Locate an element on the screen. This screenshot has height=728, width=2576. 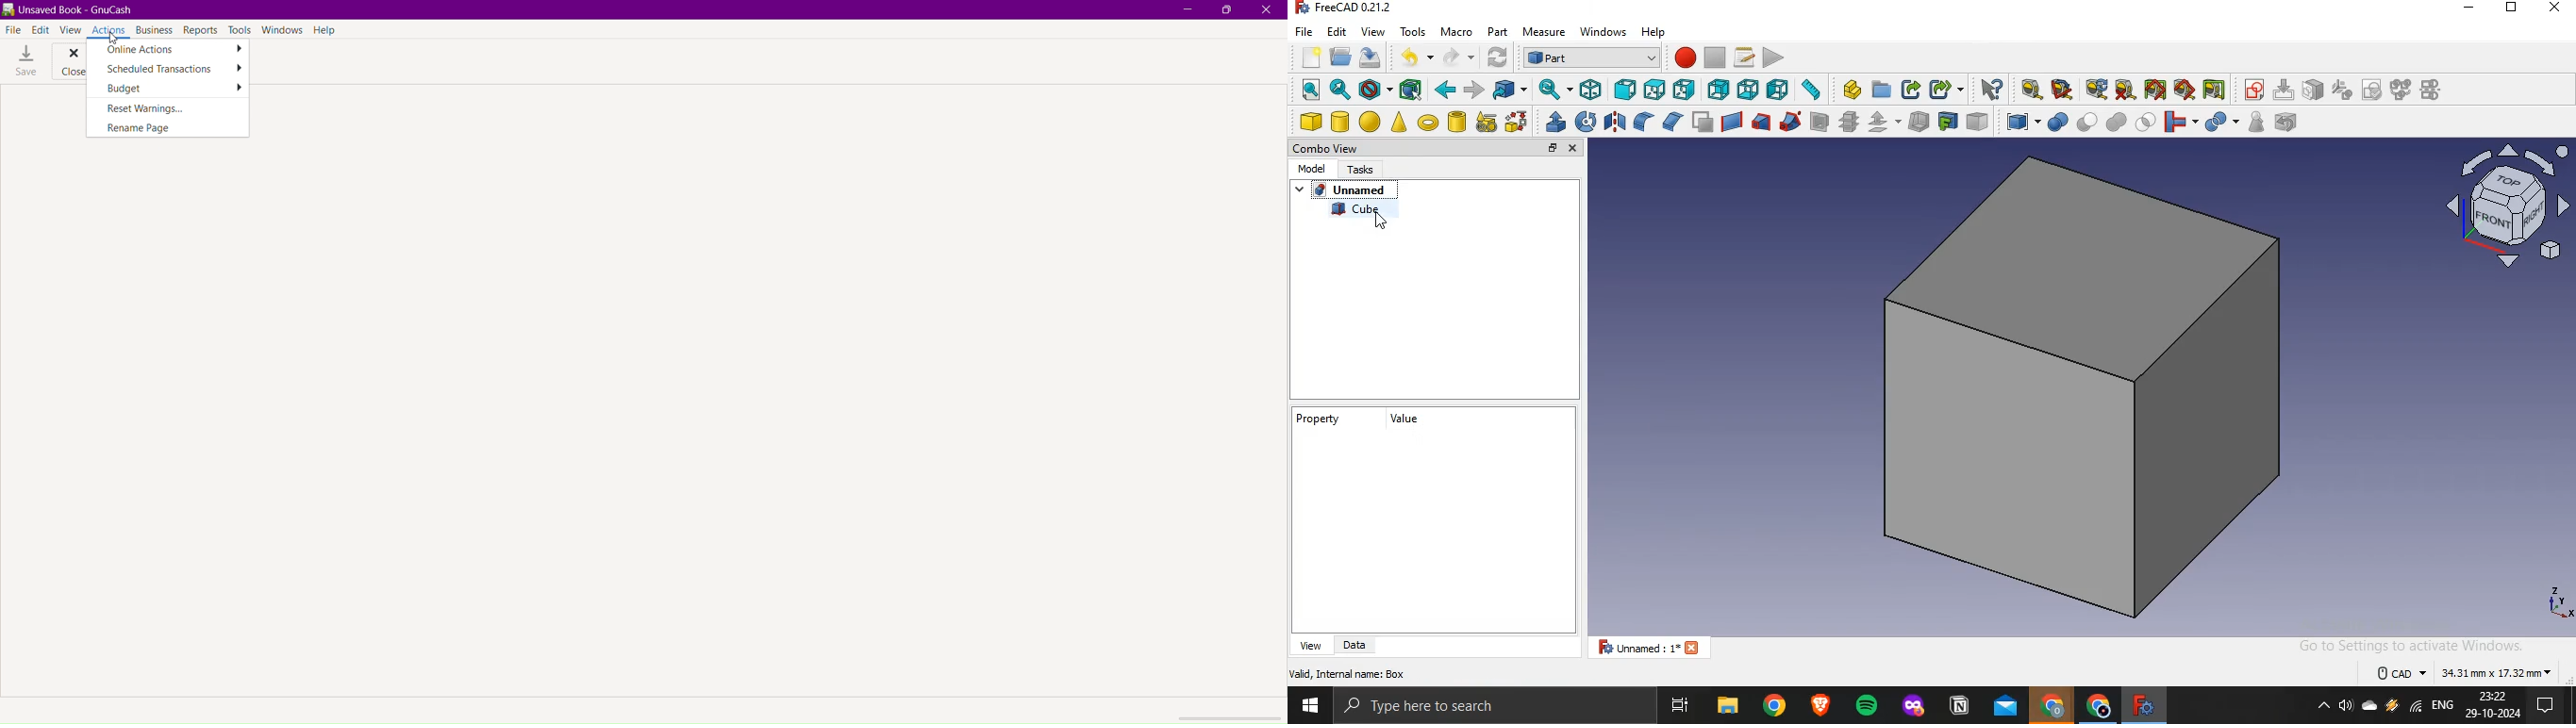
sphere is located at coordinates (1371, 122).